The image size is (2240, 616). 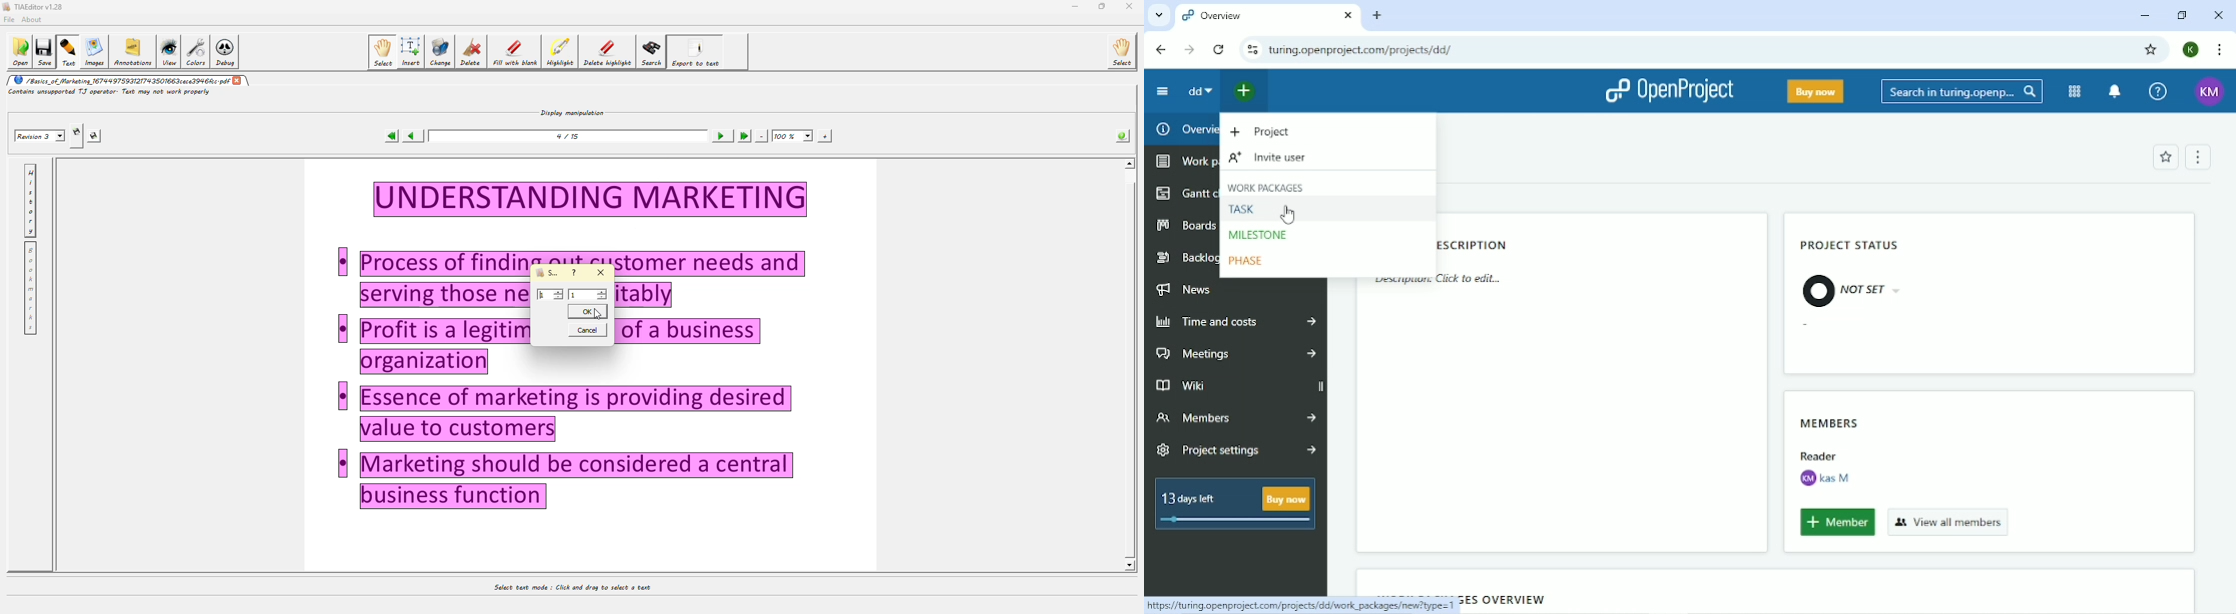 I want to click on Overview, so click(x=1257, y=16).